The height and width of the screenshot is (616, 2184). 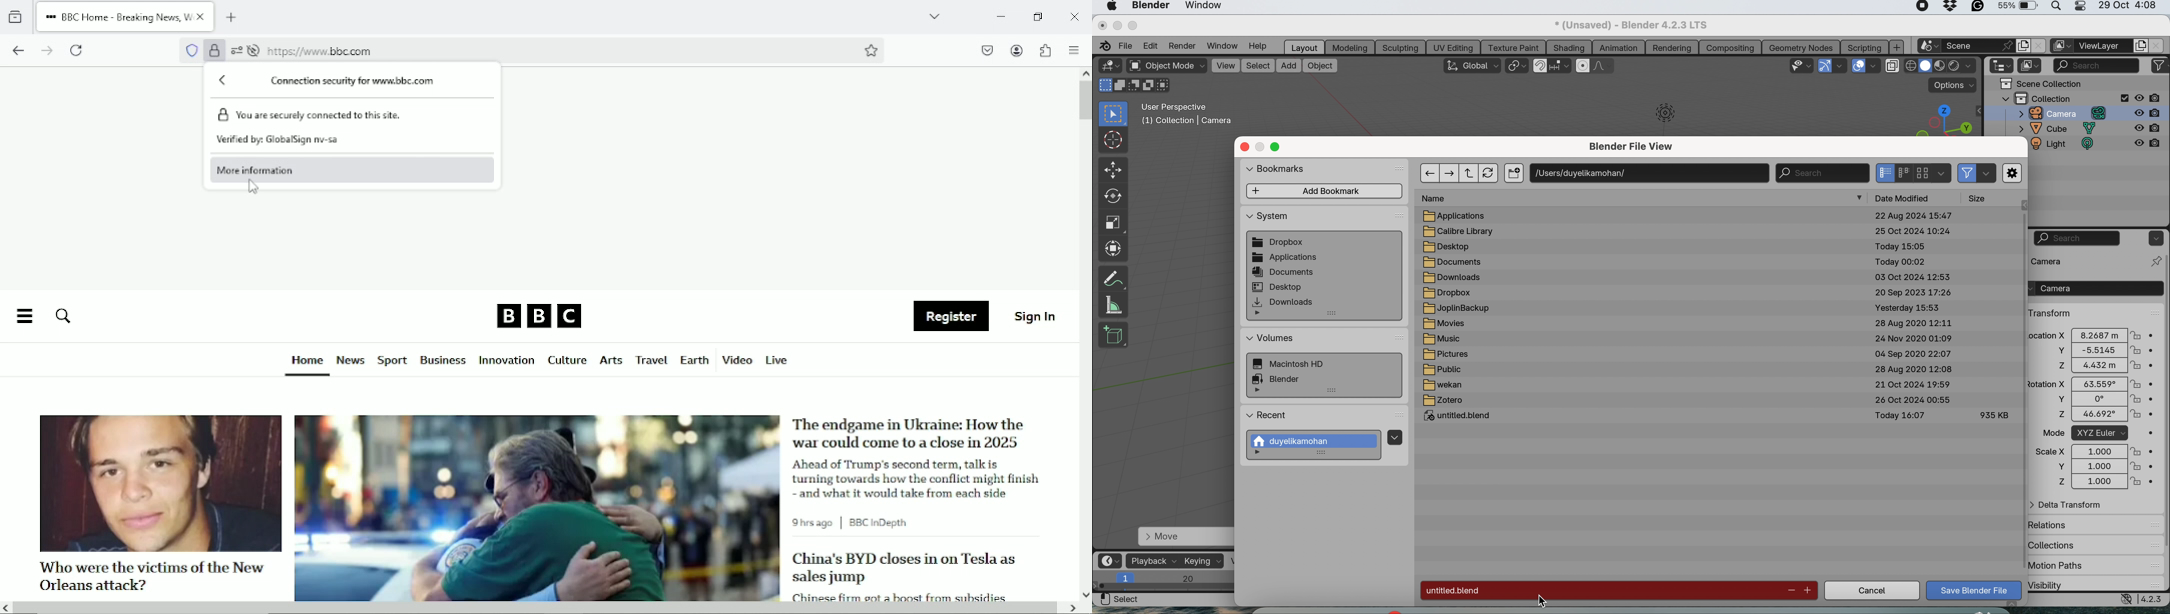 I want to click on object, so click(x=1320, y=66).